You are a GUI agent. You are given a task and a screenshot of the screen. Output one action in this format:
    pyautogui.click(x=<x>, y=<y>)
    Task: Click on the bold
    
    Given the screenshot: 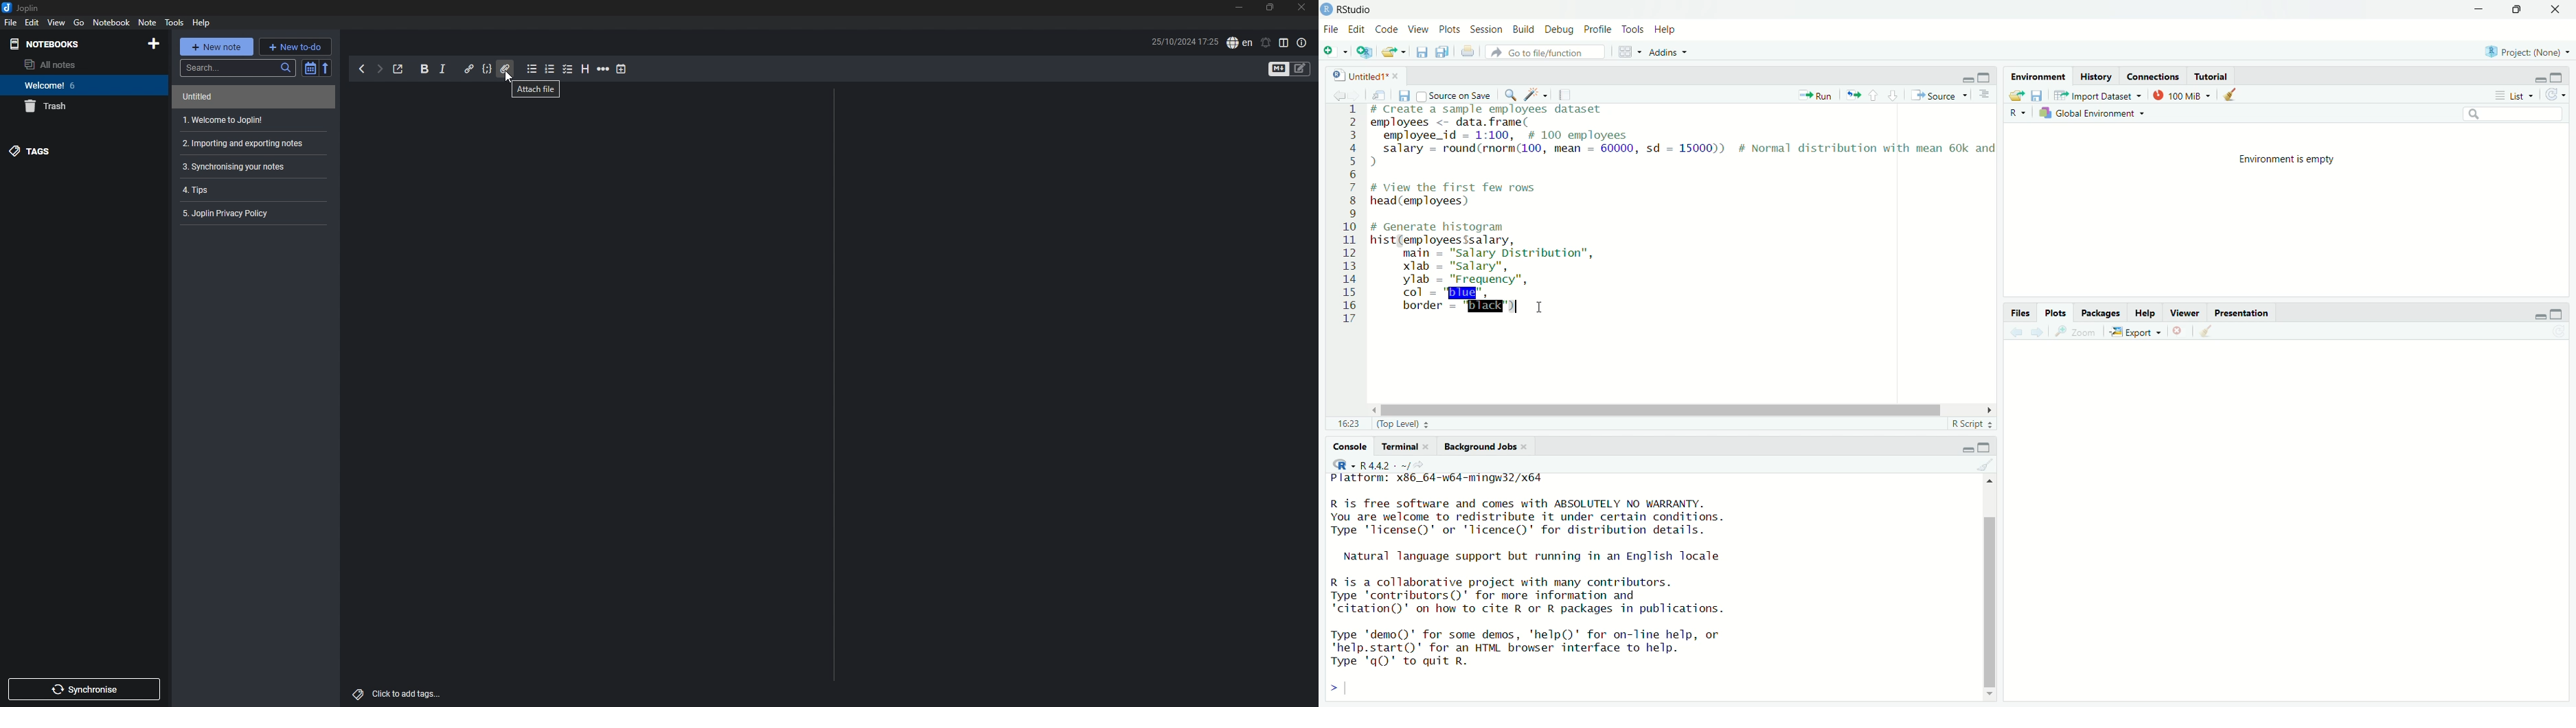 What is the action you would take?
    pyautogui.click(x=424, y=69)
    